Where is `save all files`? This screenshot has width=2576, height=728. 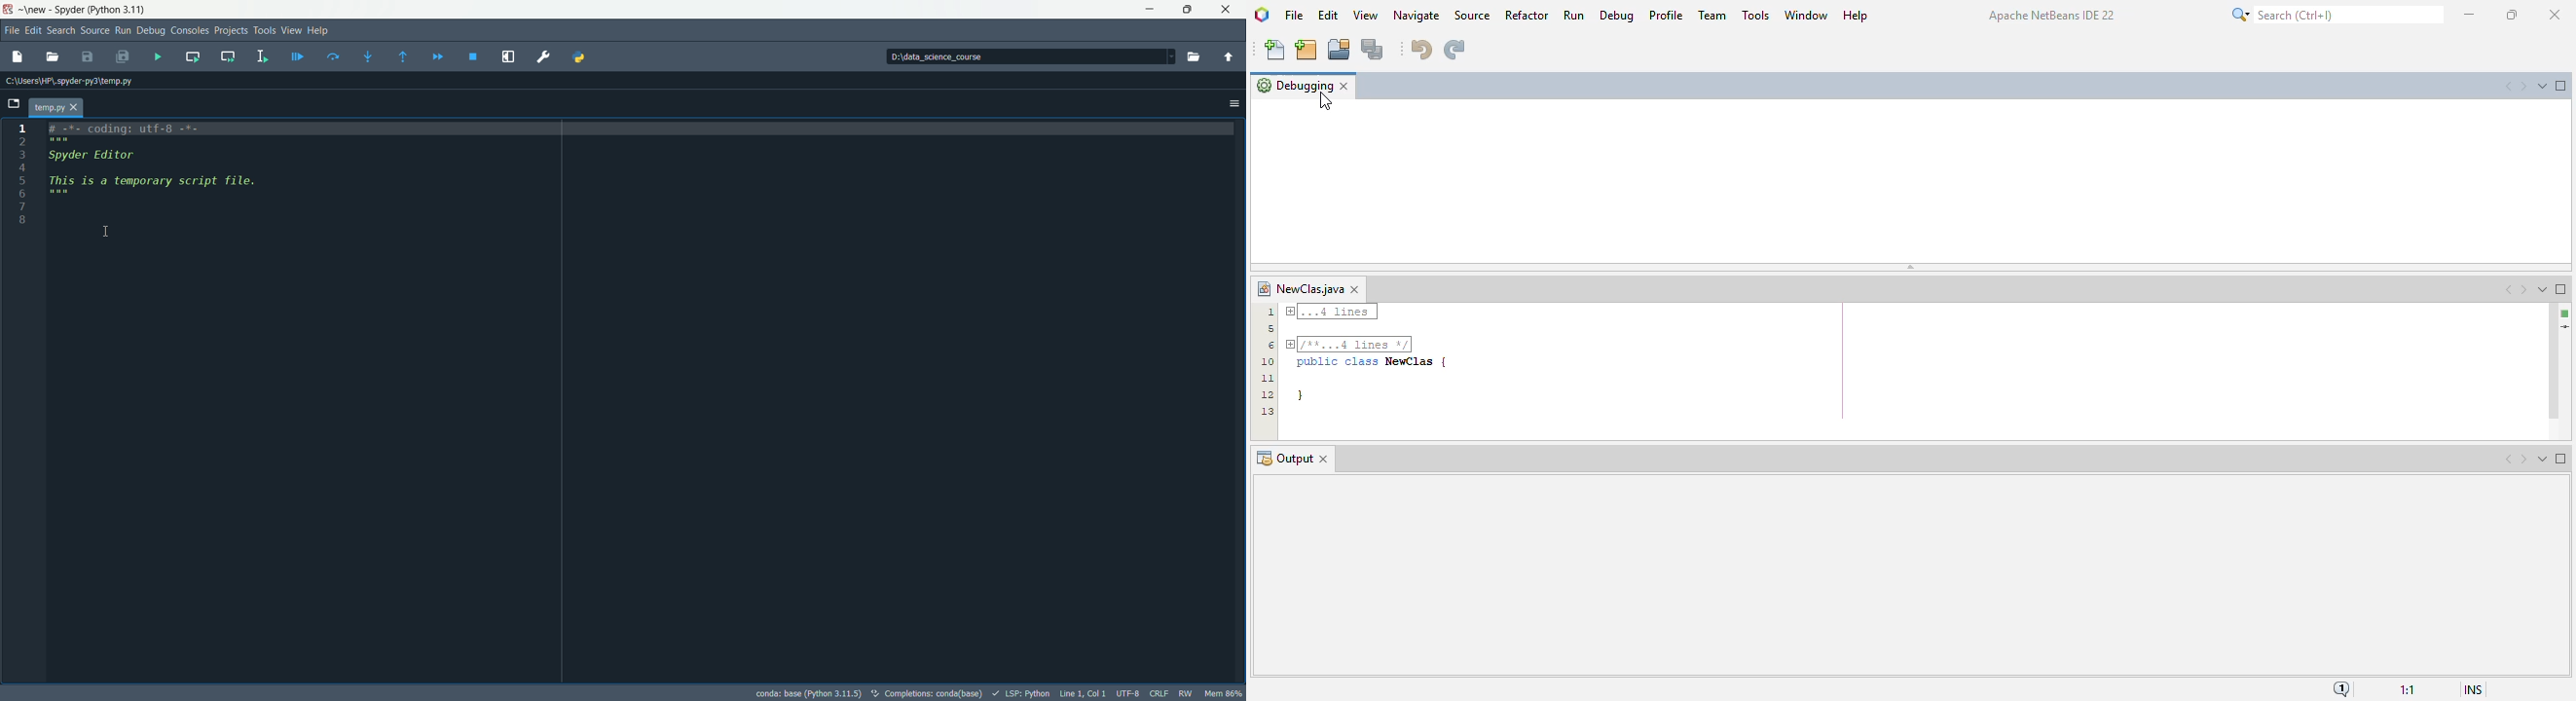
save all files is located at coordinates (121, 56).